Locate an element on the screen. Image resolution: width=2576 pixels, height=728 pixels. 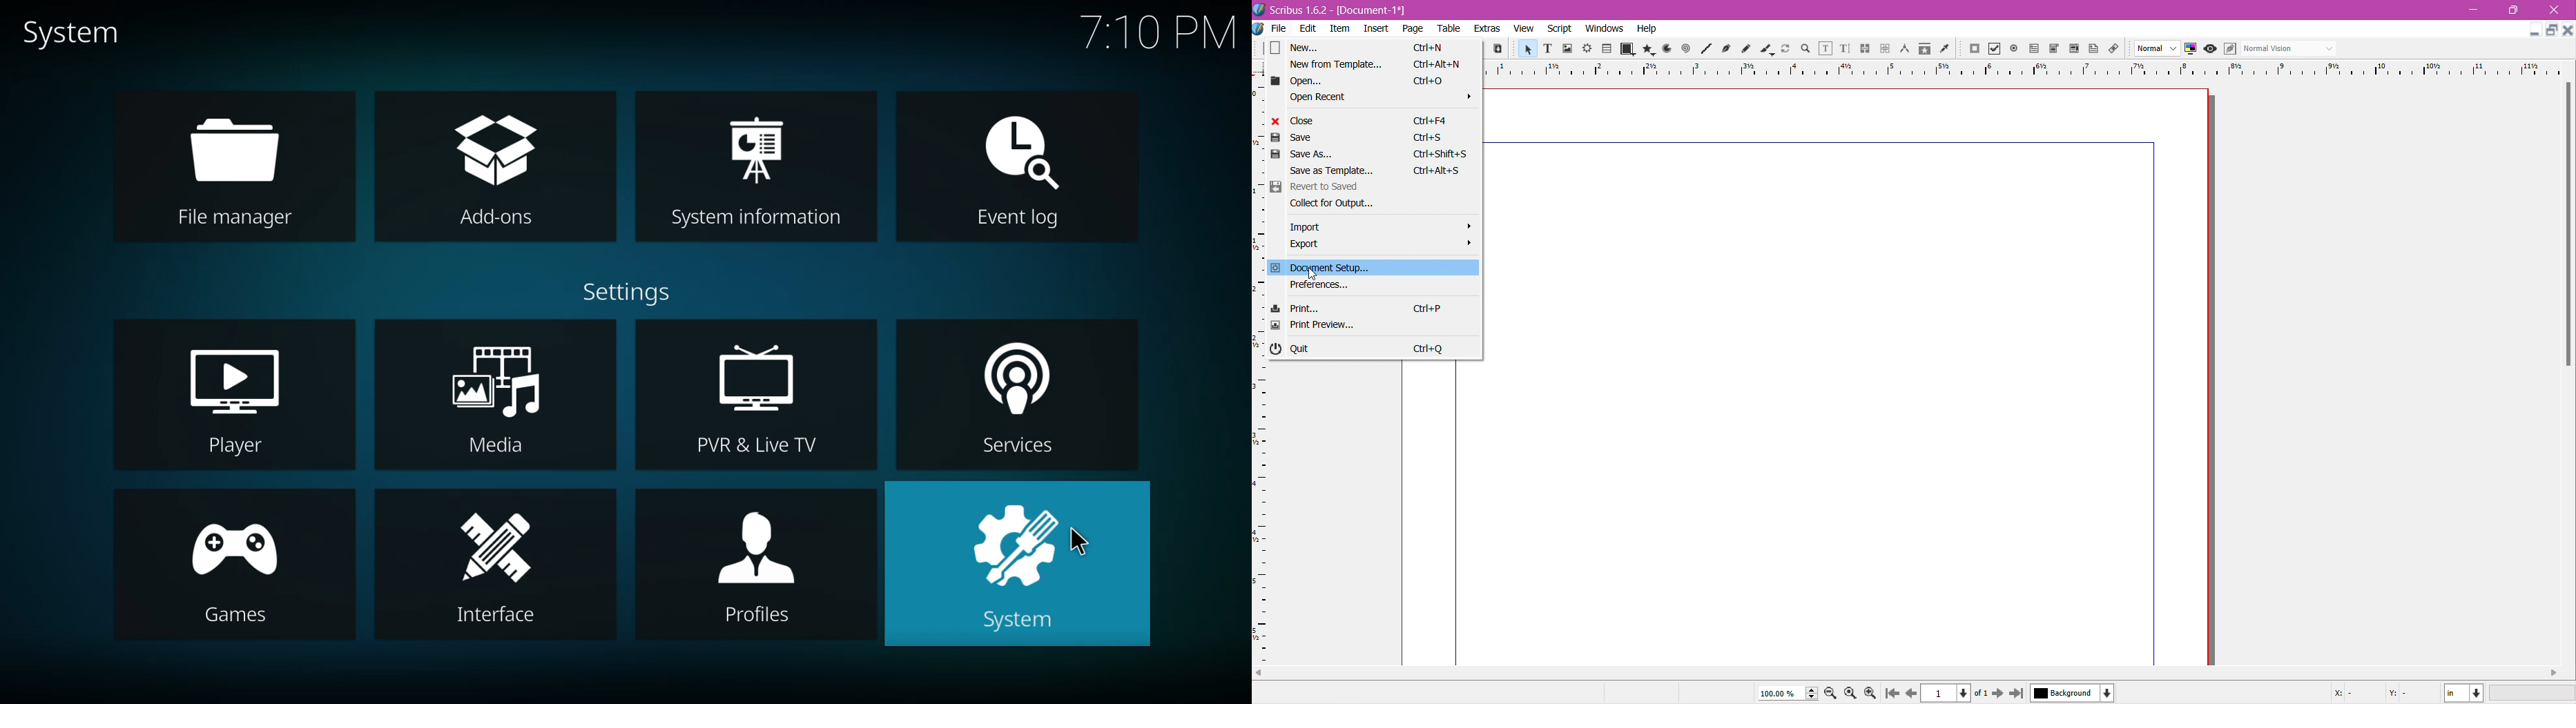
services is located at coordinates (1016, 394).